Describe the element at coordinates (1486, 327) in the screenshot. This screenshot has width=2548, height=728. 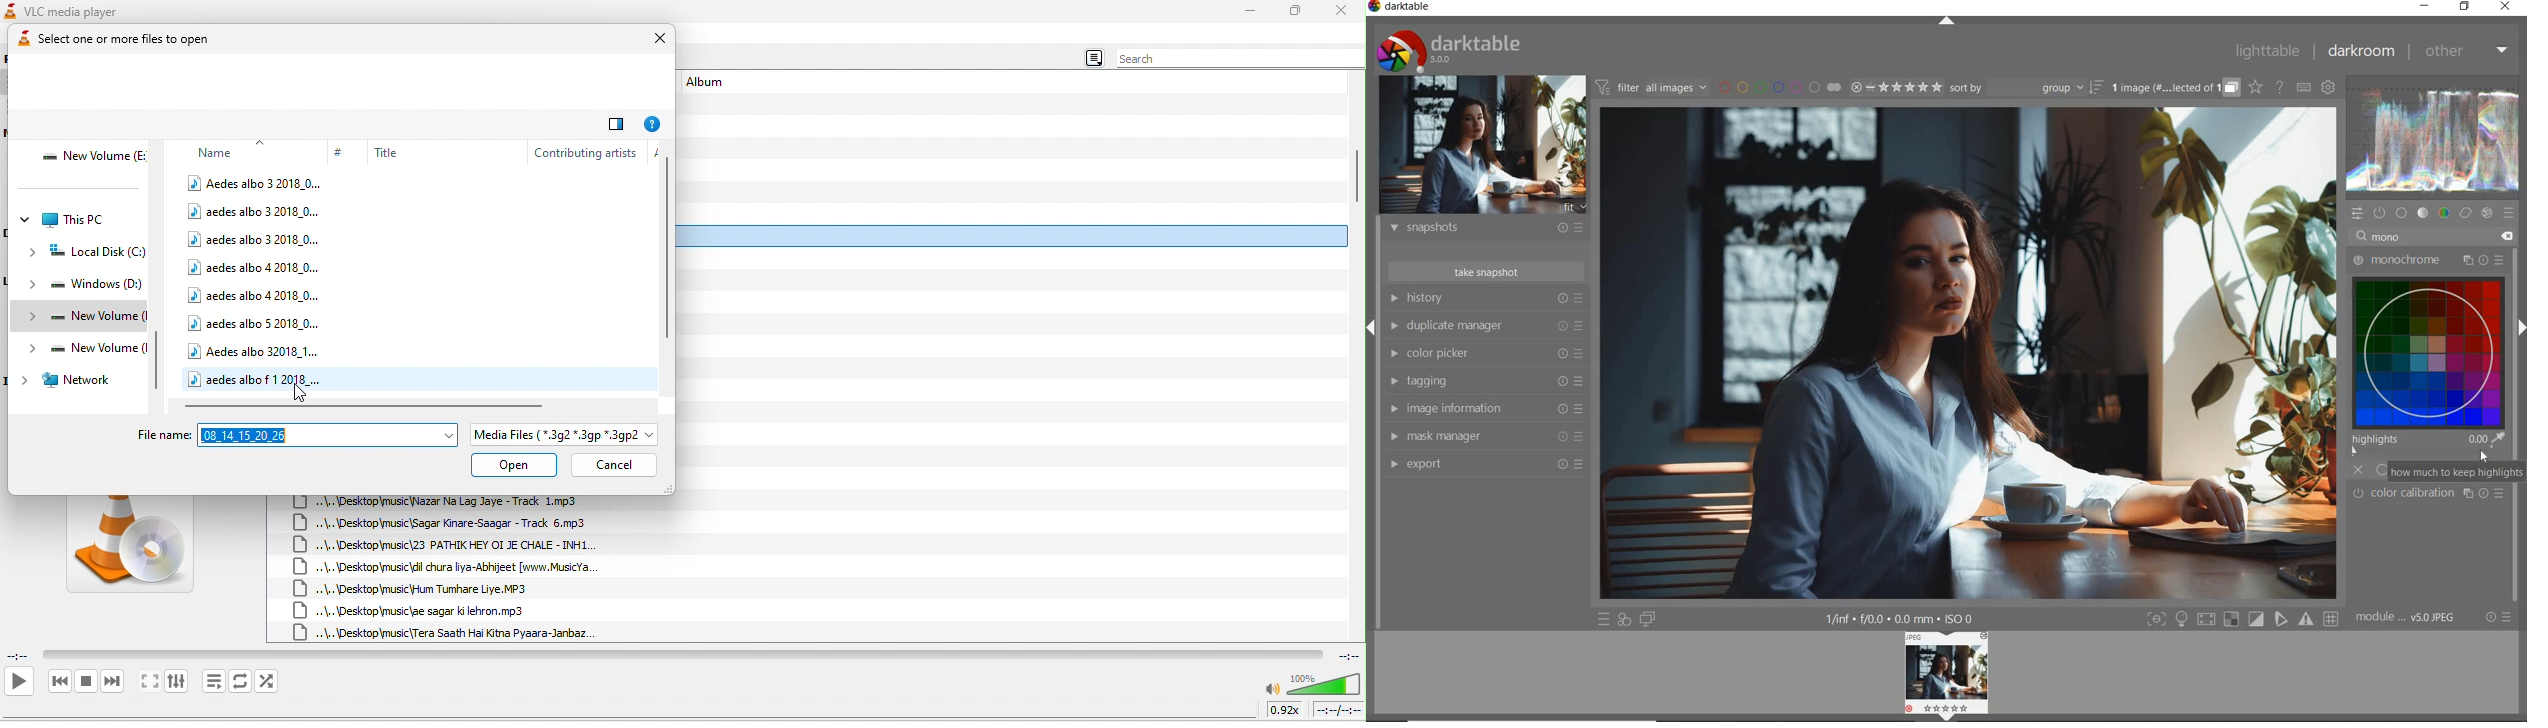
I see `duplicate manager` at that location.